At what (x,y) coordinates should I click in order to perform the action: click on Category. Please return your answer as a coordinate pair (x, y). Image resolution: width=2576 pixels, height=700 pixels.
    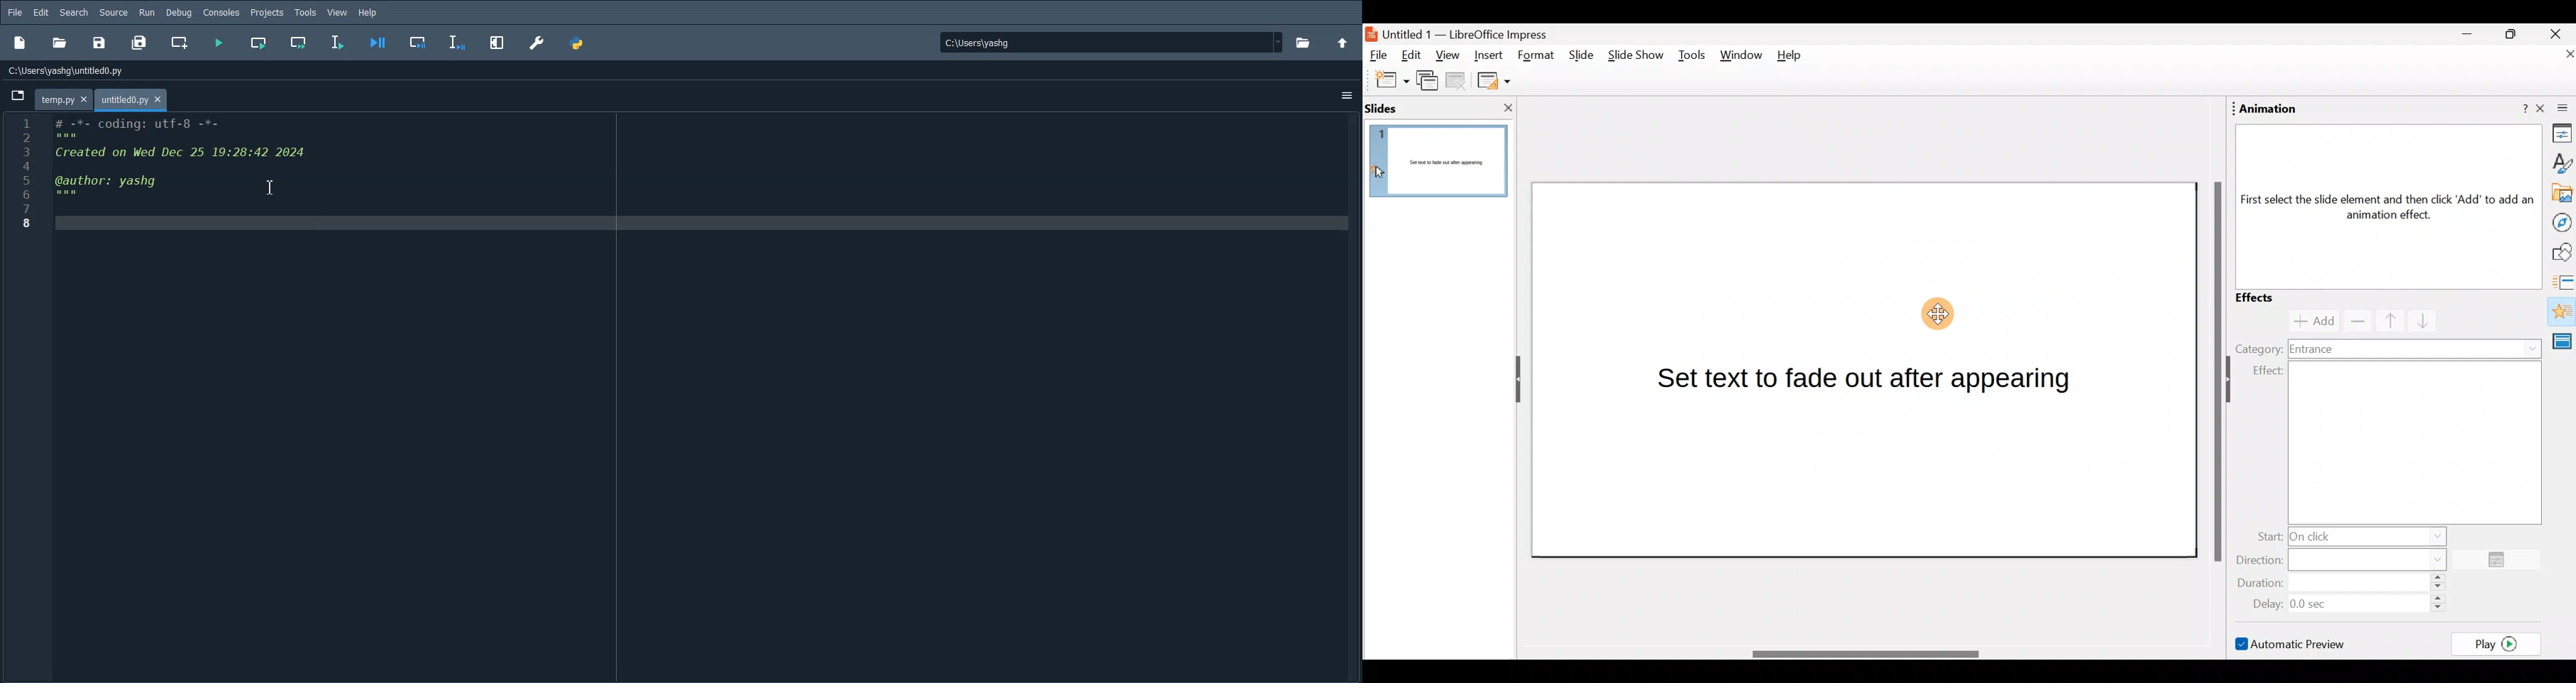
    Looking at the image, I should click on (2258, 348).